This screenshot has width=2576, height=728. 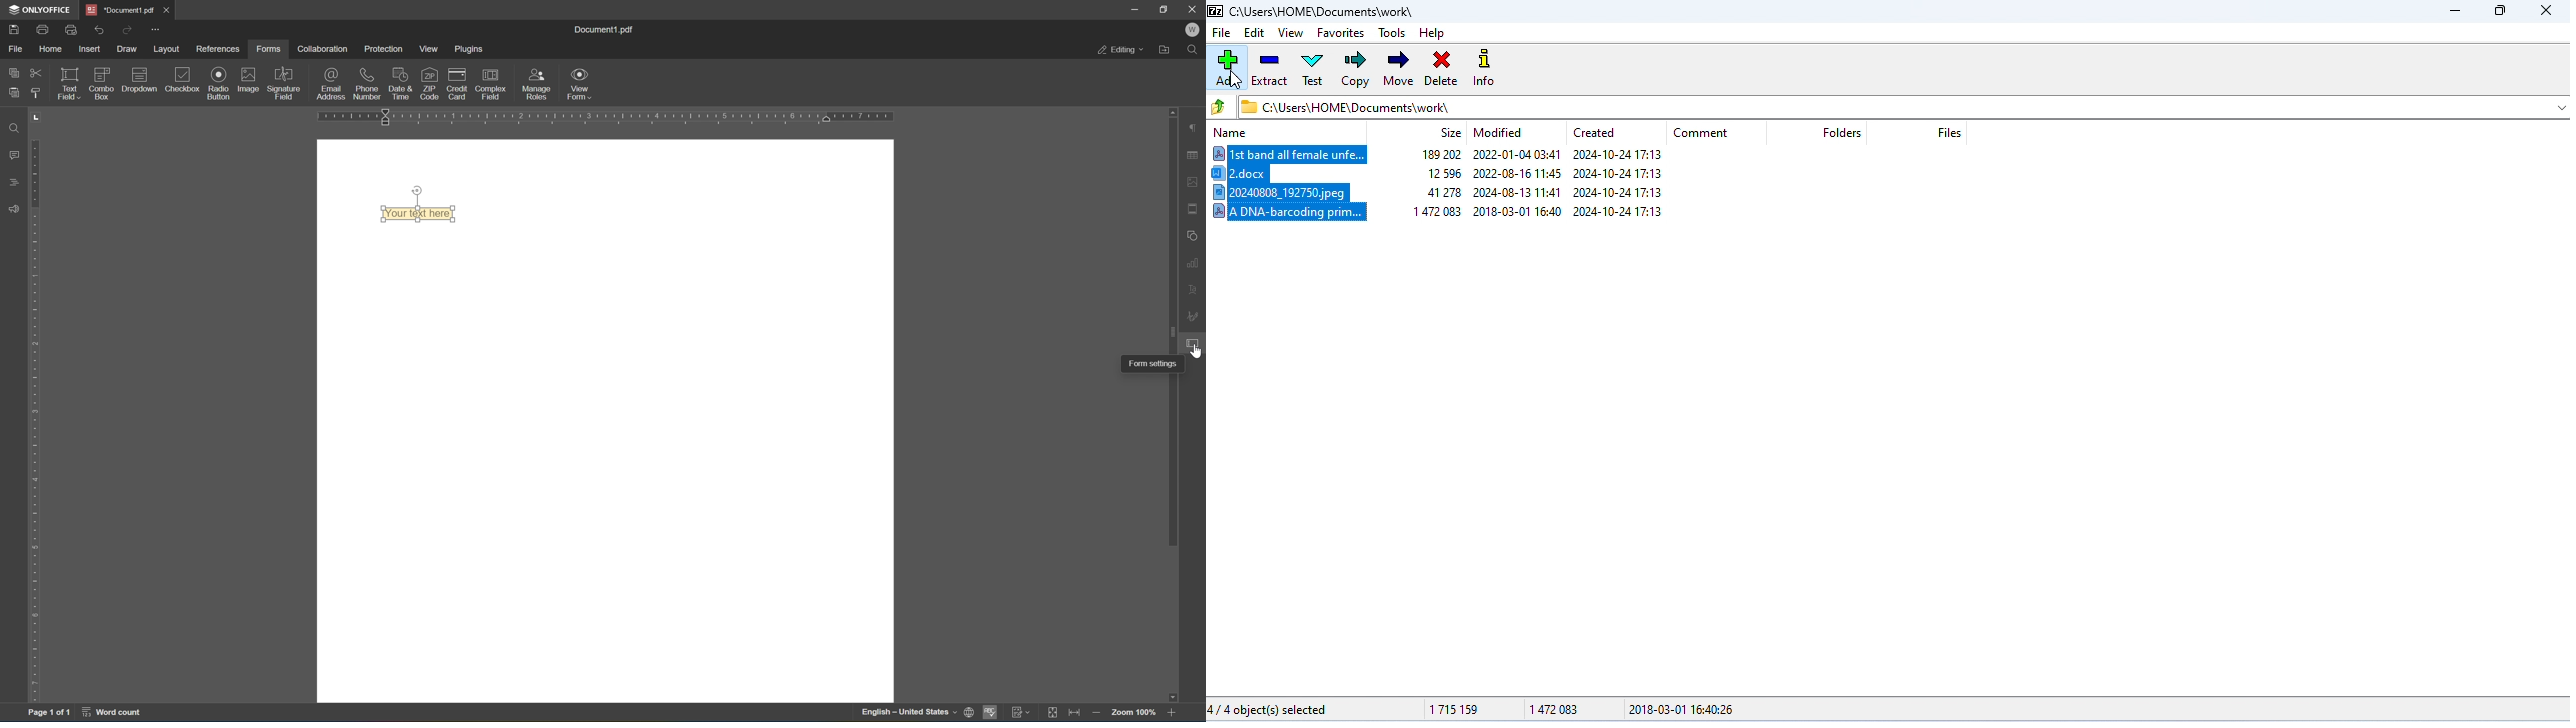 What do you see at coordinates (419, 215) in the screenshot?
I see `your text here` at bounding box center [419, 215].